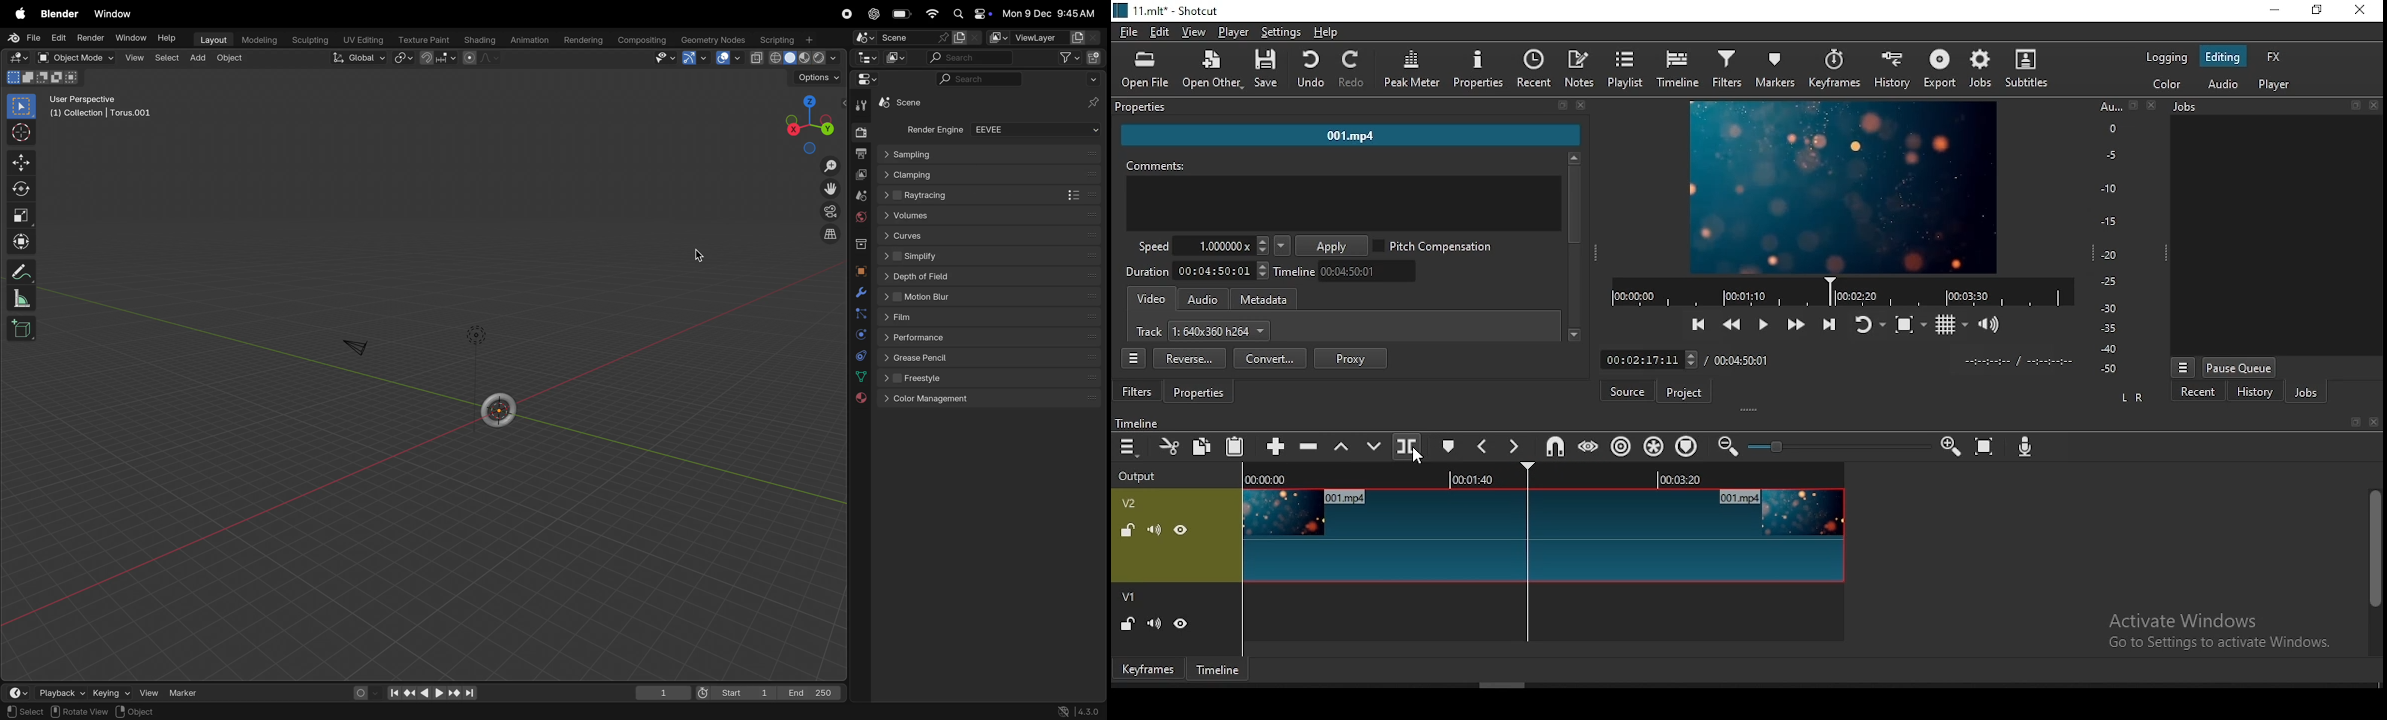 This screenshot has height=728, width=2408. What do you see at coordinates (790, 40) in the screenshot?
I see `Scripting` at bounding box center [790, 40].